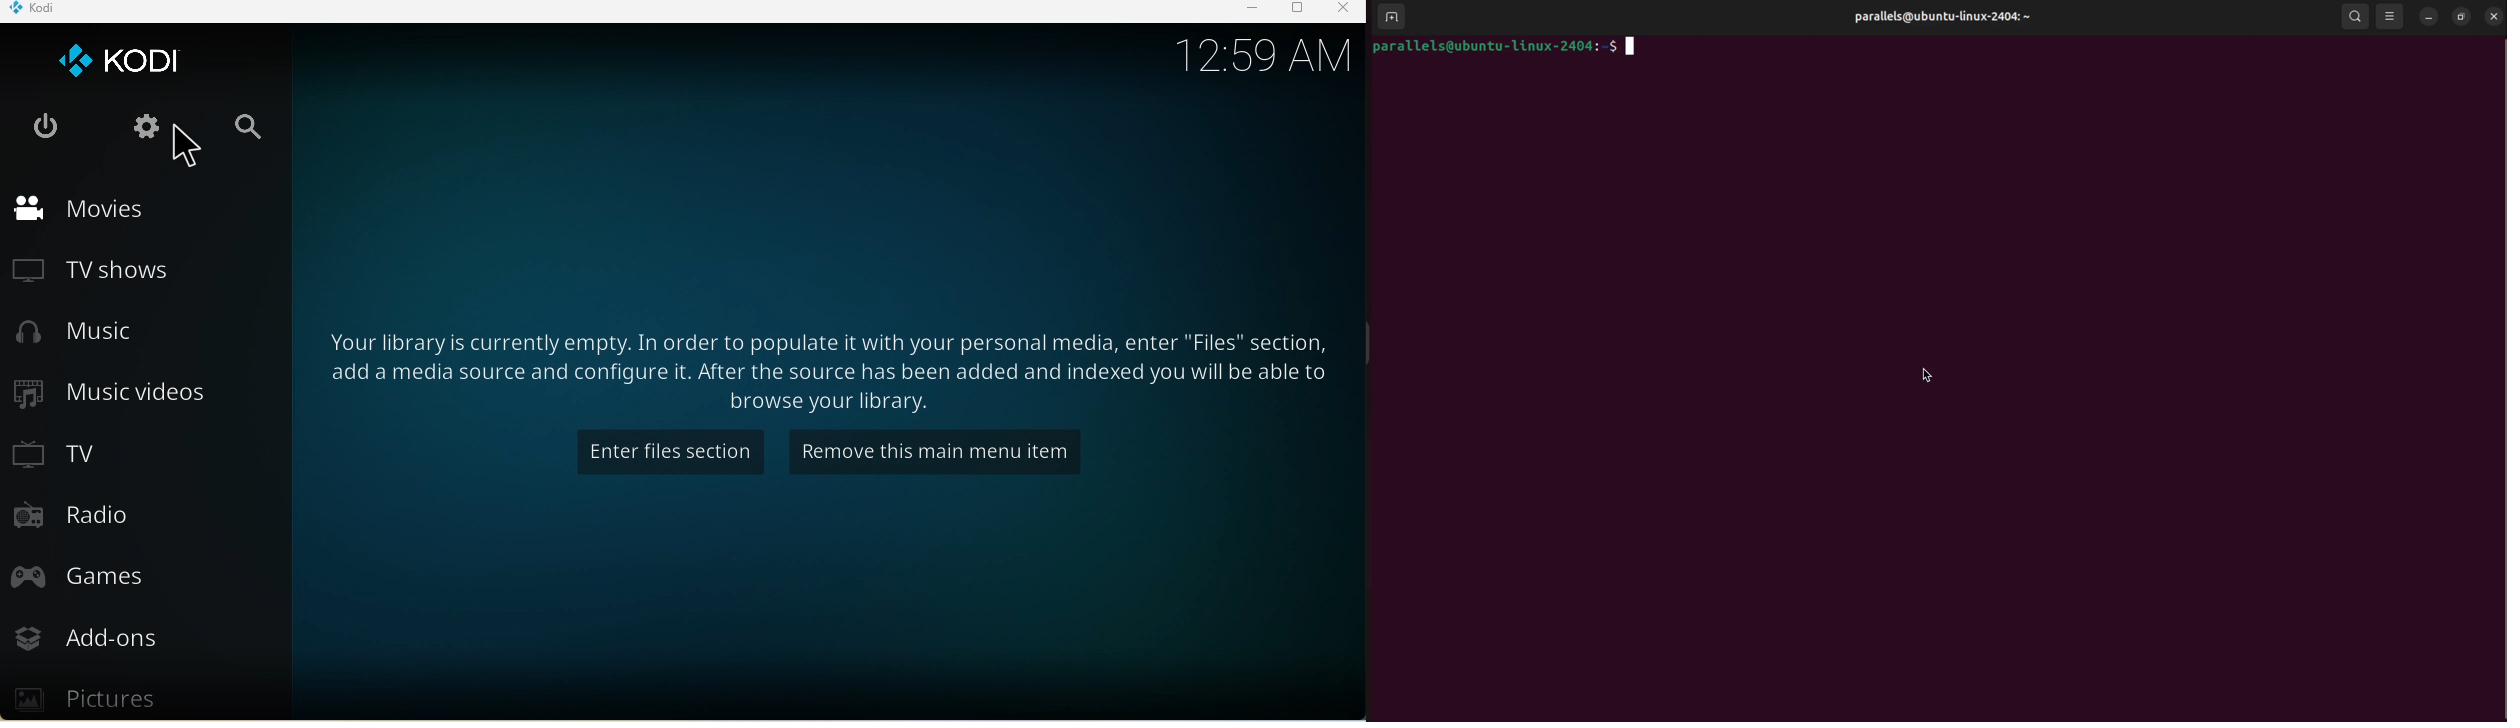 The height and width of the screenshot is (728, 2520). I want to click on minimize, so click(2427, 16).